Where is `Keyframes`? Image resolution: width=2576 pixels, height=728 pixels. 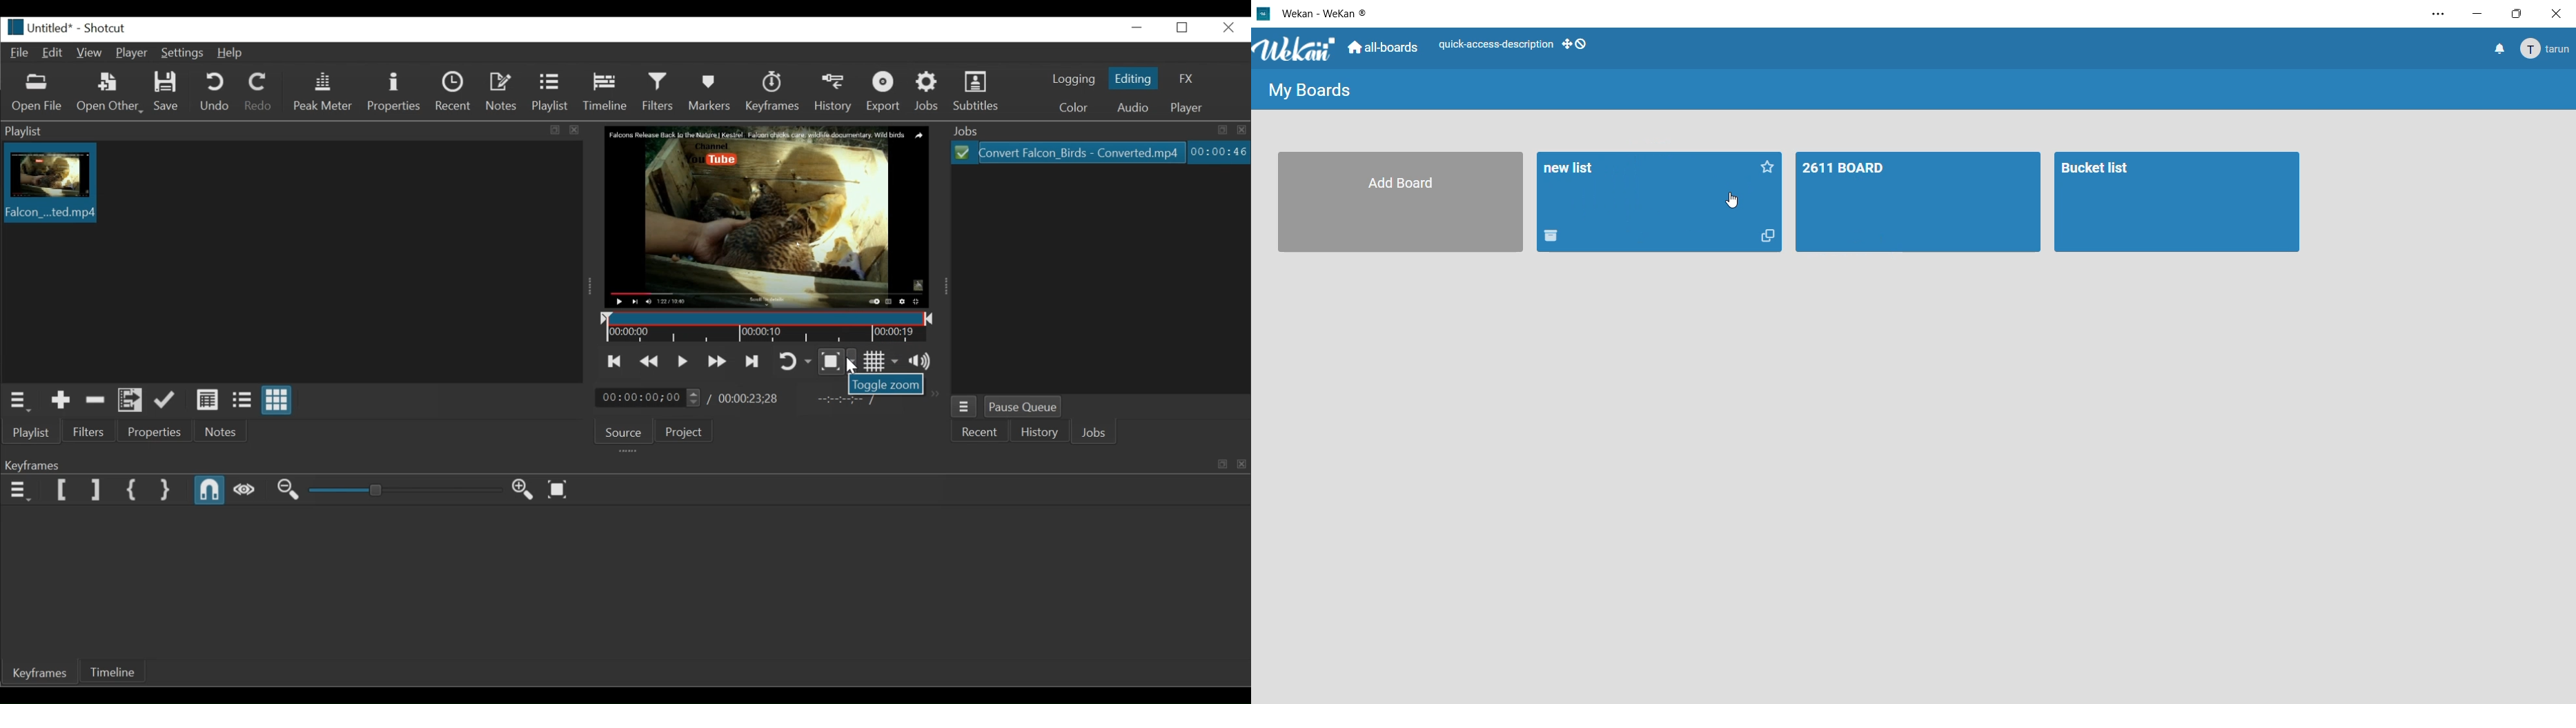
Keyframes is located at coordinates (38, 672).